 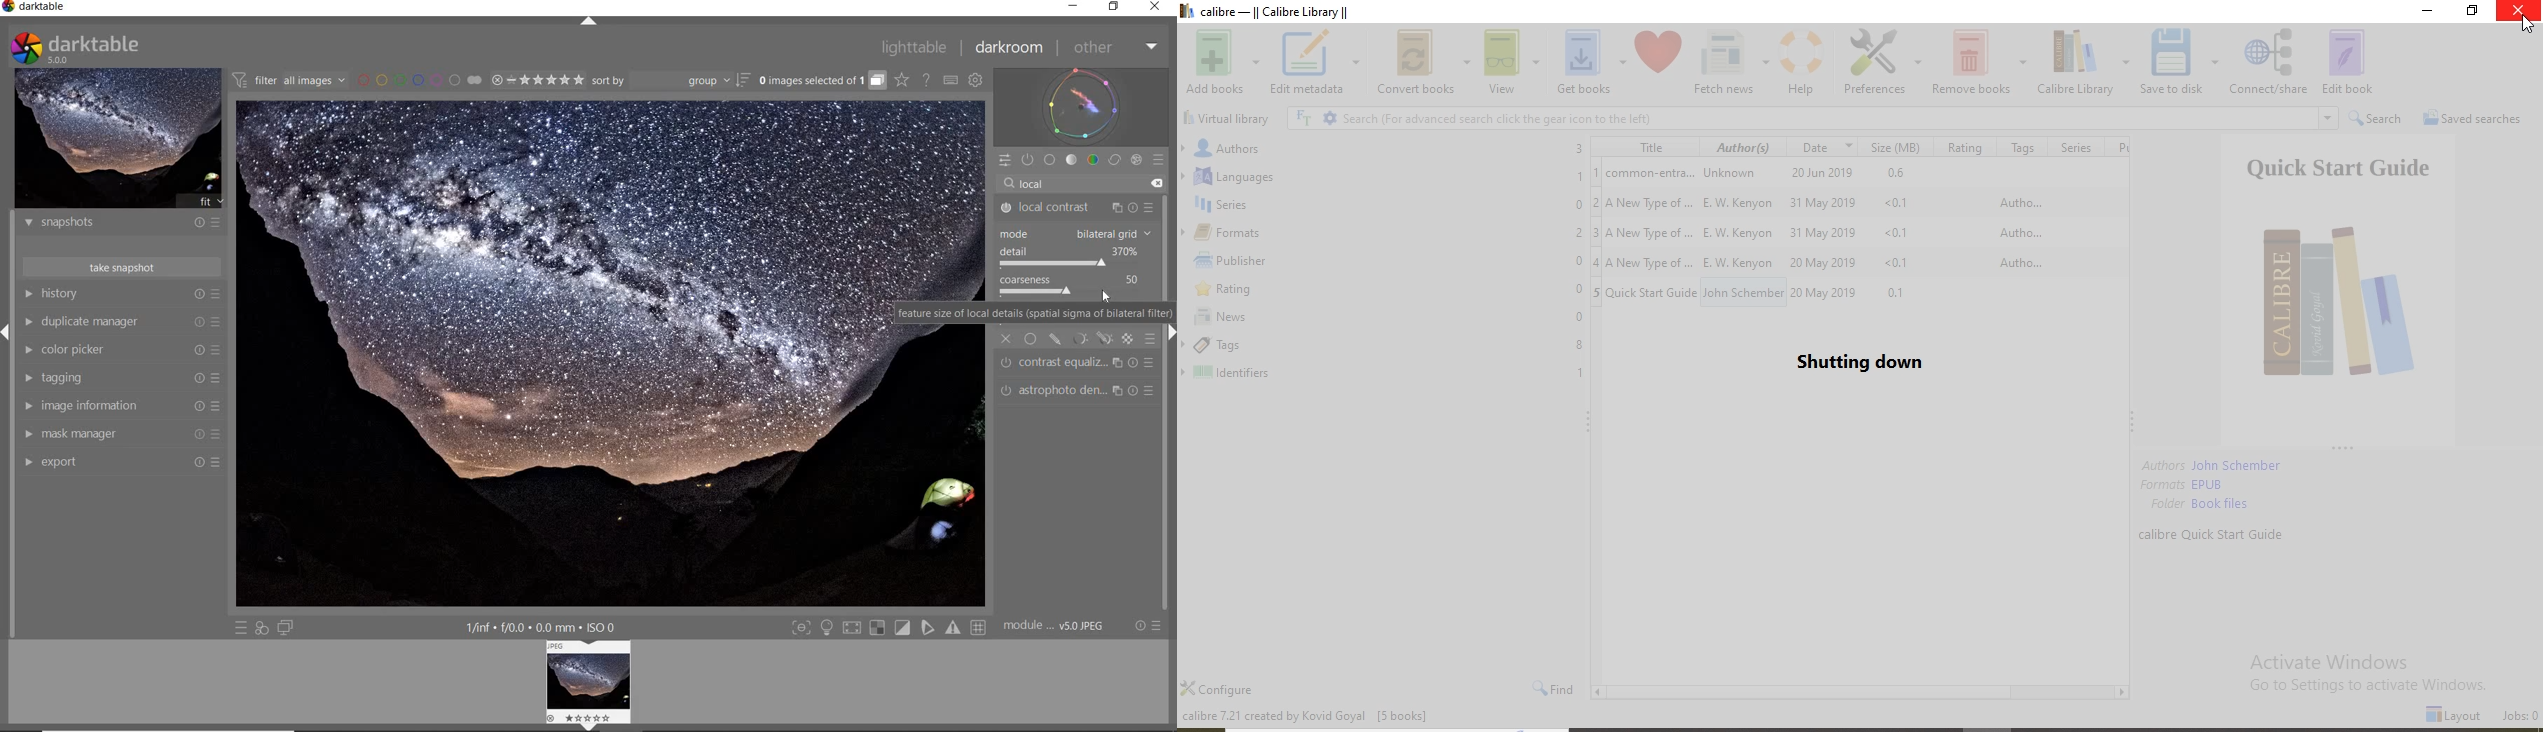 What do you see at coordinates (2132, 424) in the screenshot?
I see `Hide` at bounding box center [2132, 424].